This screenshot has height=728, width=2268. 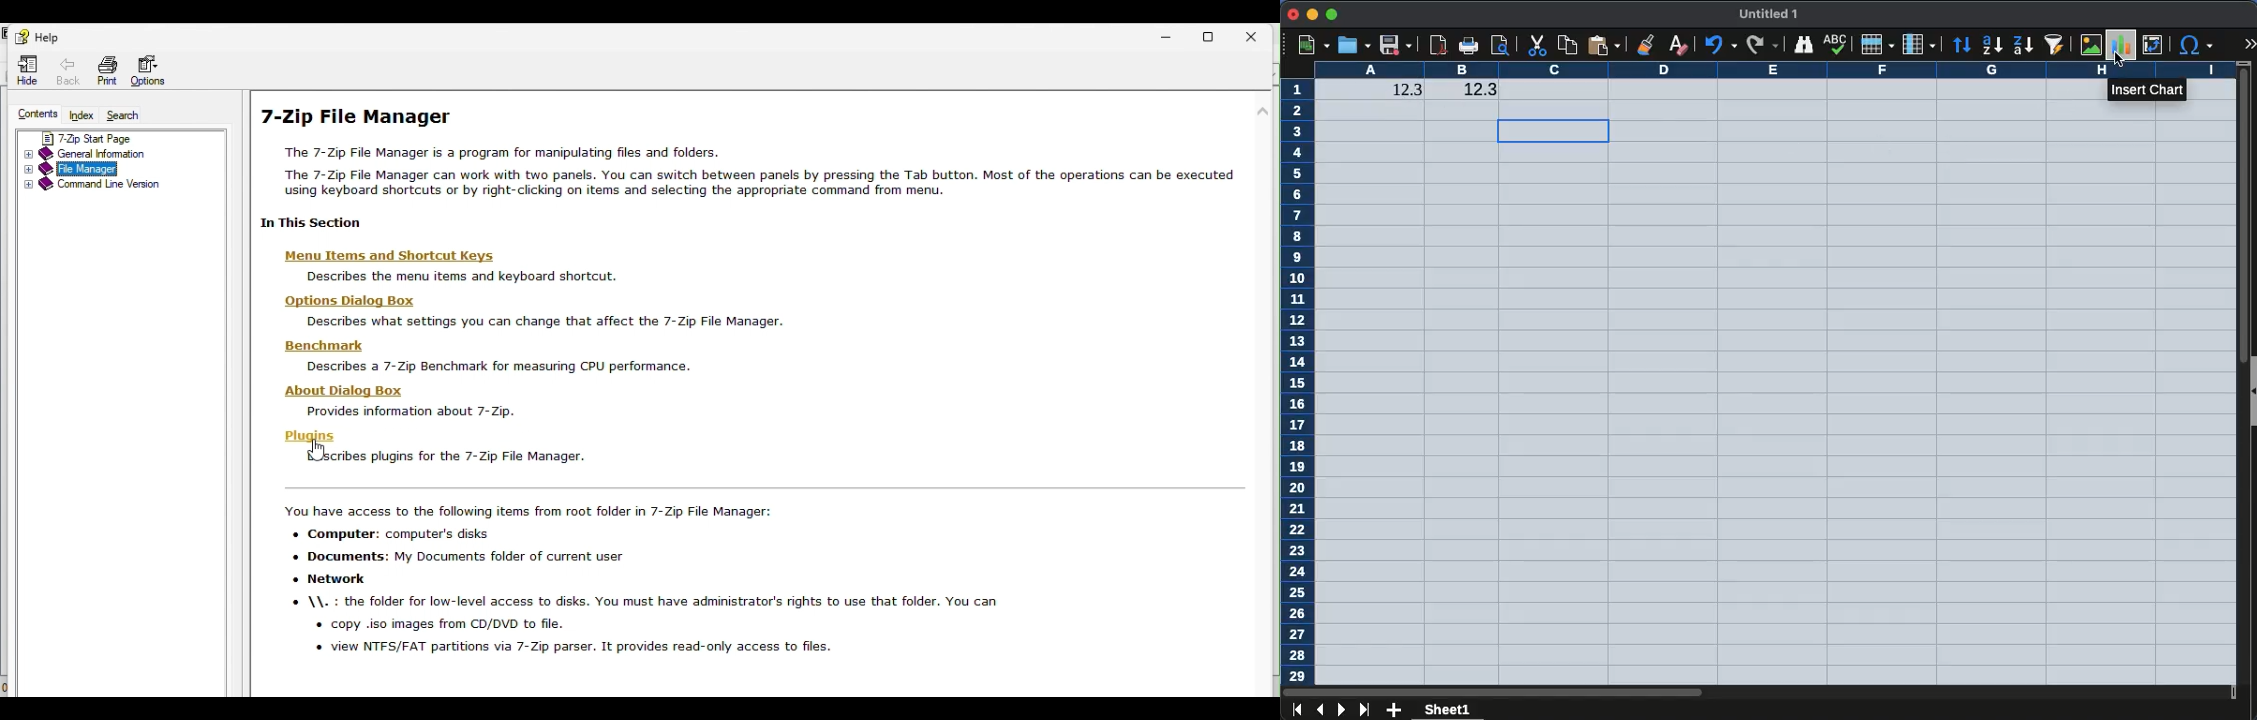 What do you see at coordinates (2023, 46) in the screenshot?
I see `descending` at bounding box center [2023, 46].